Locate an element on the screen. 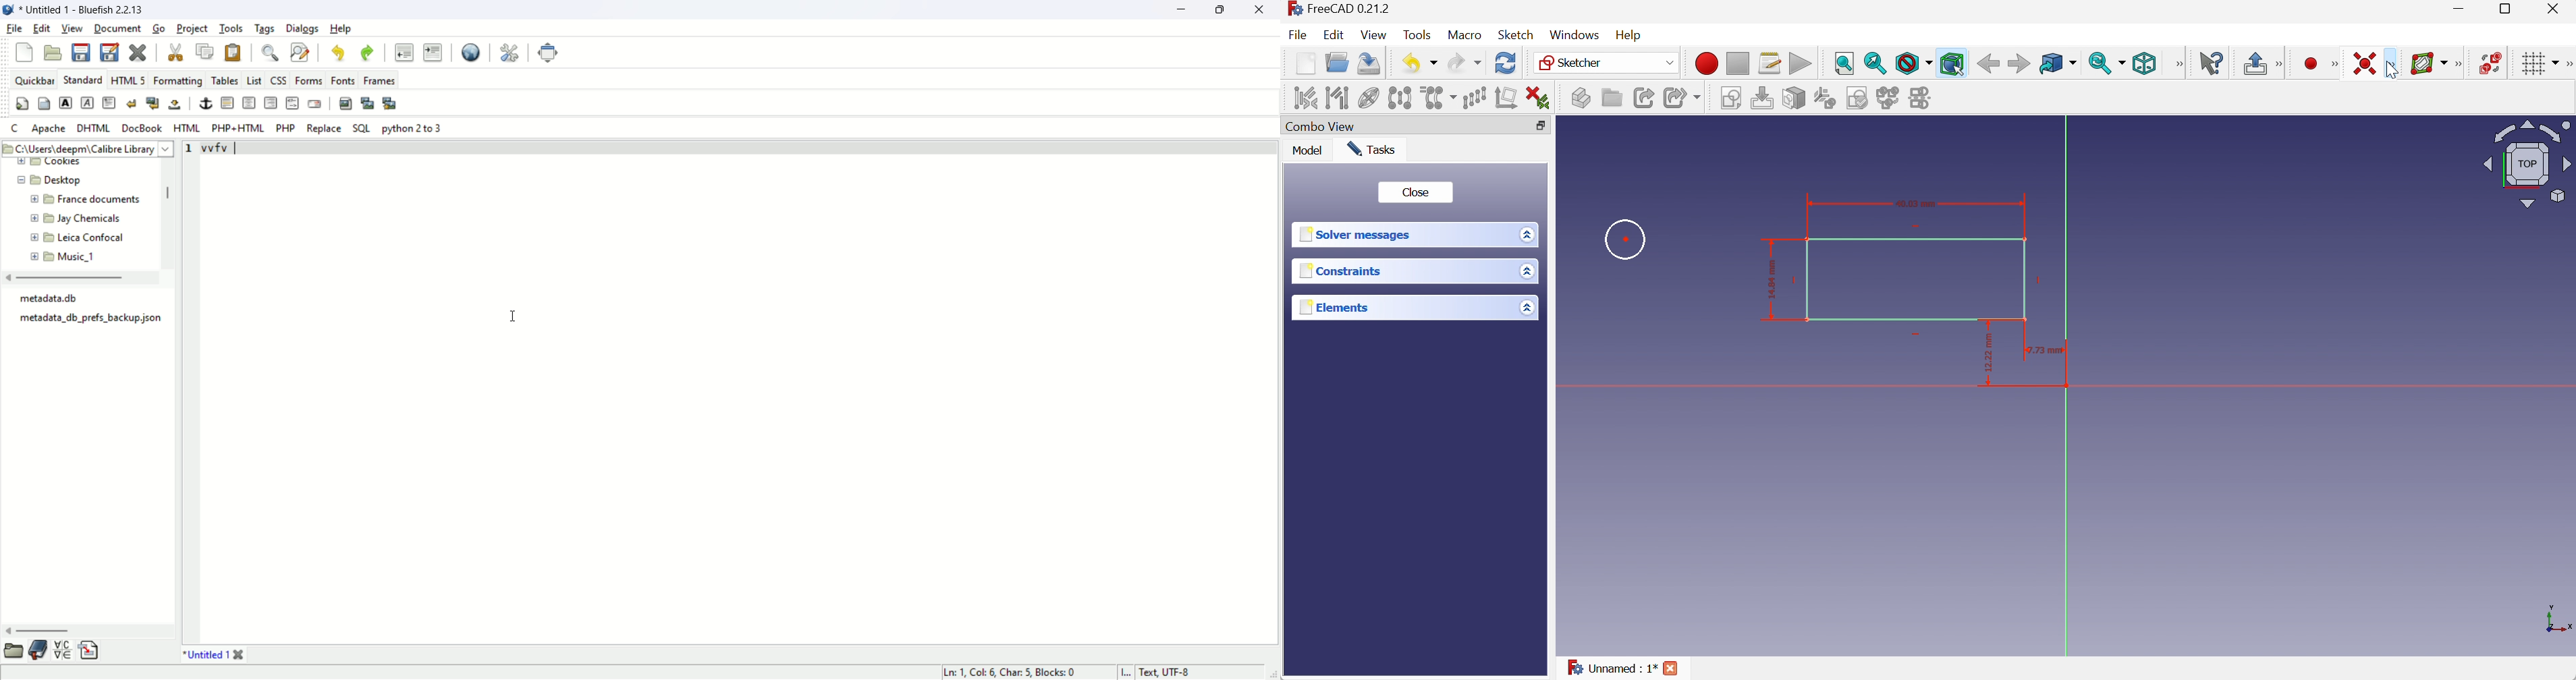 This screenshot has height=700, width=2576. What's this? is located at coordinates (2212, 63).